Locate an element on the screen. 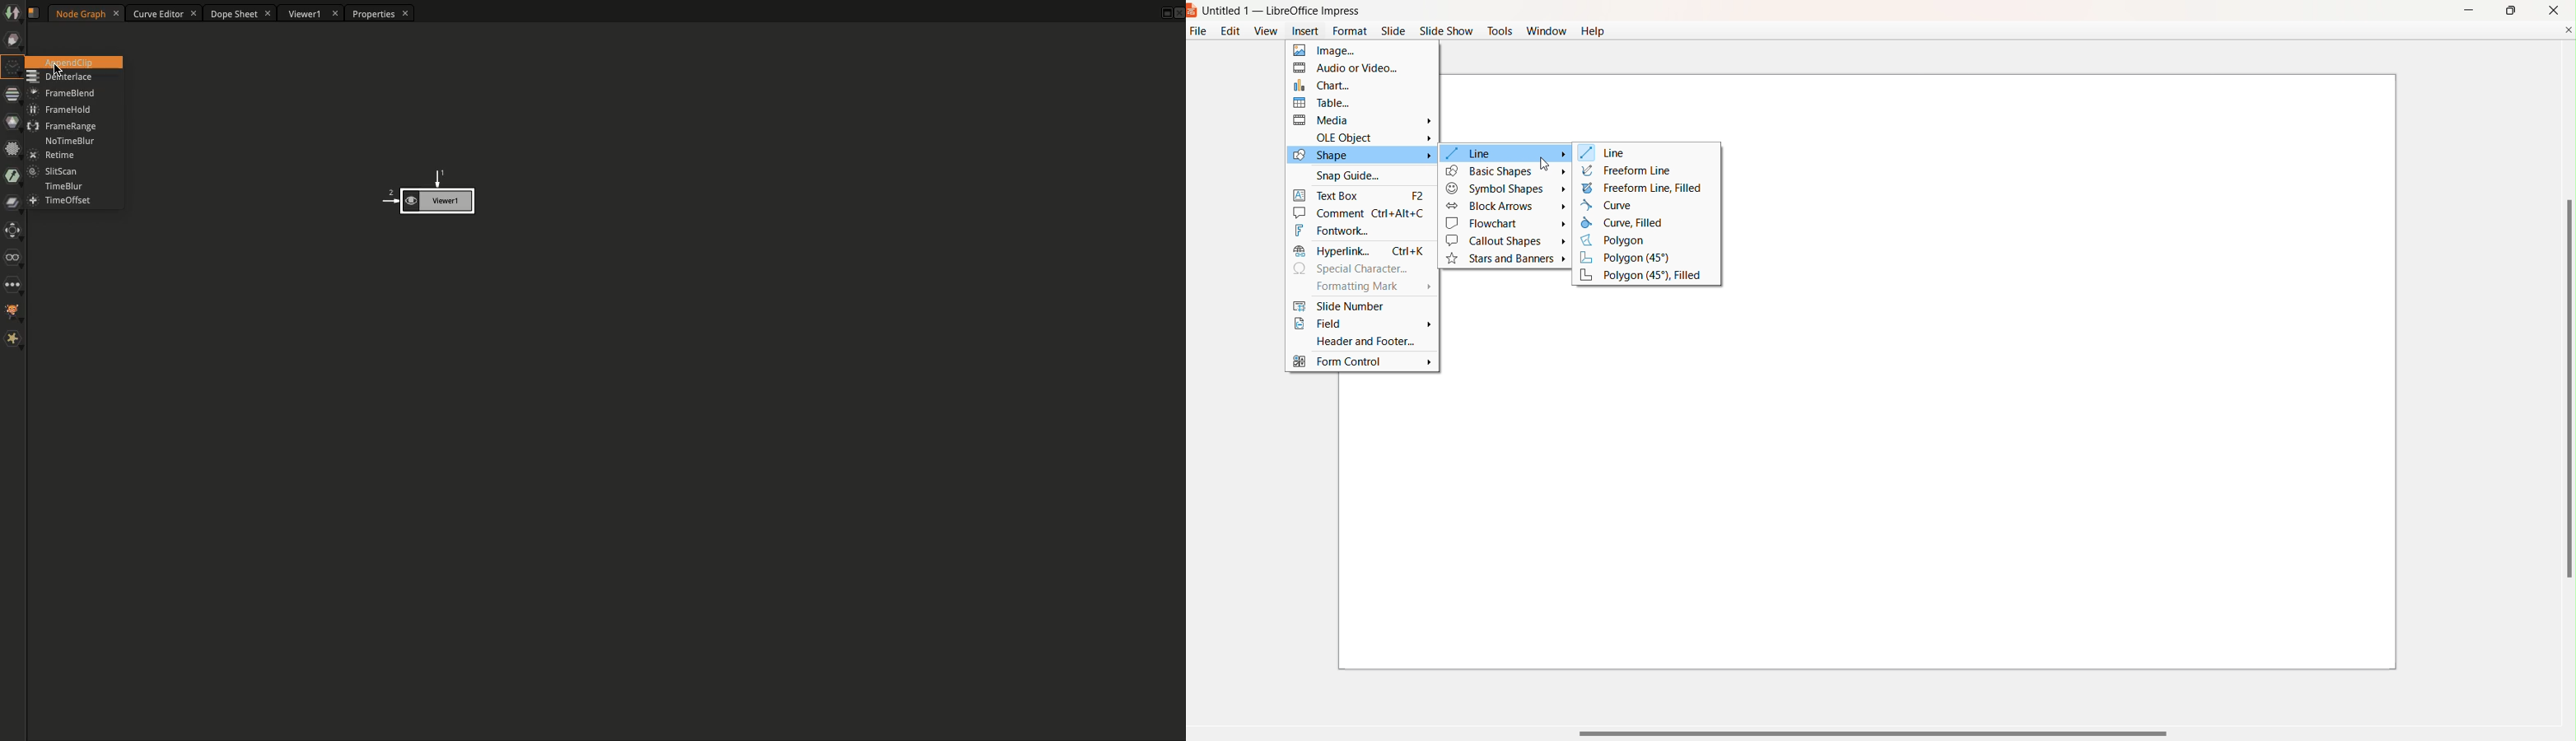  Polygon is located at coordinates (1623, 241).